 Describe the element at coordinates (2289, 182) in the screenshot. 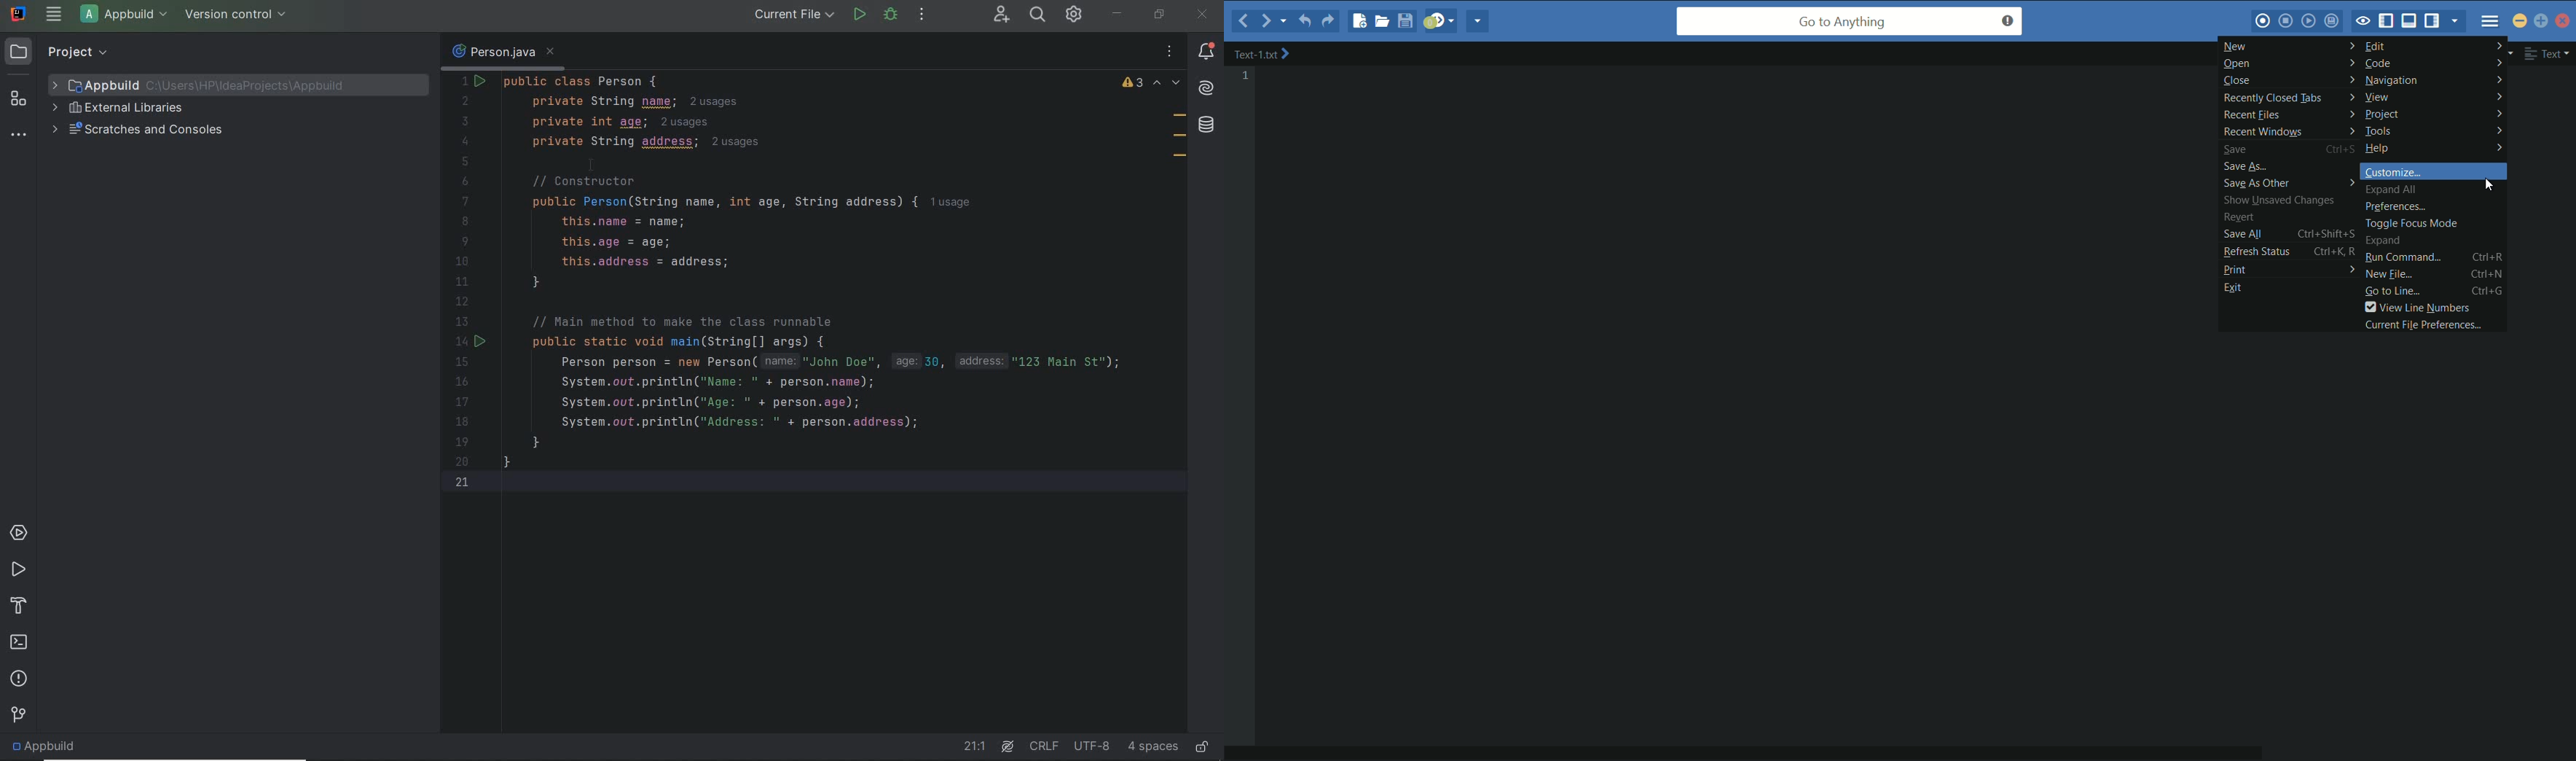

I see `save as other` at that location.